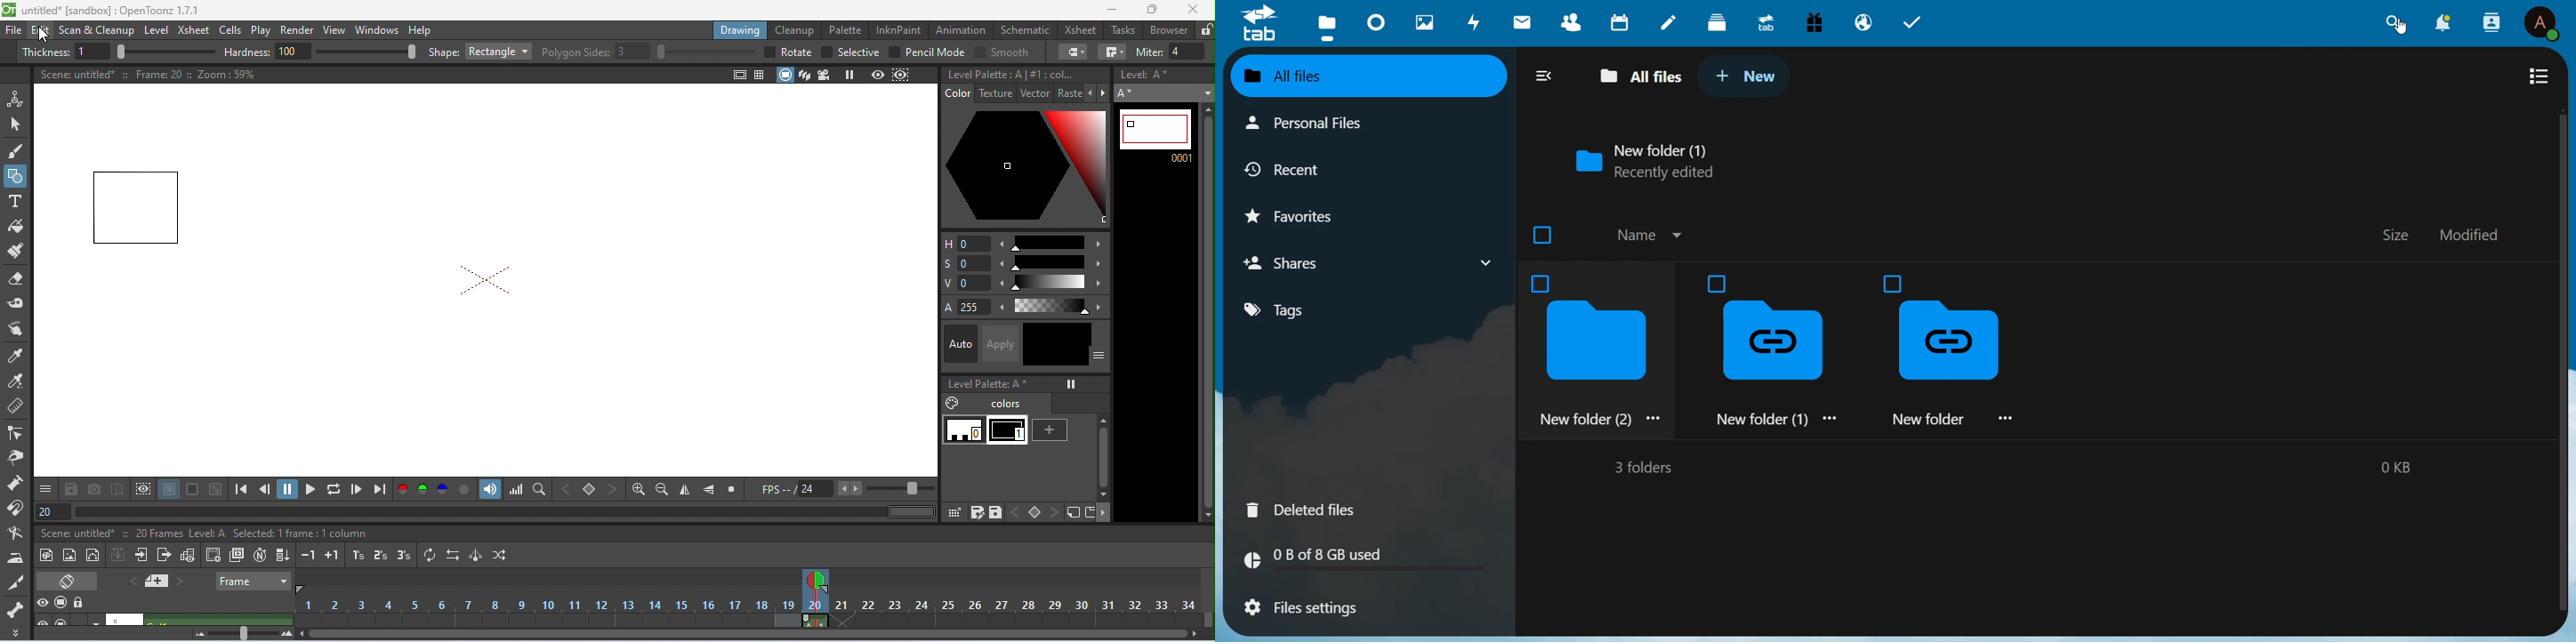  What do you see at coordinates (15, 354) in the screenshot?
I see `tyle picker` at bounding box center [15, 354].